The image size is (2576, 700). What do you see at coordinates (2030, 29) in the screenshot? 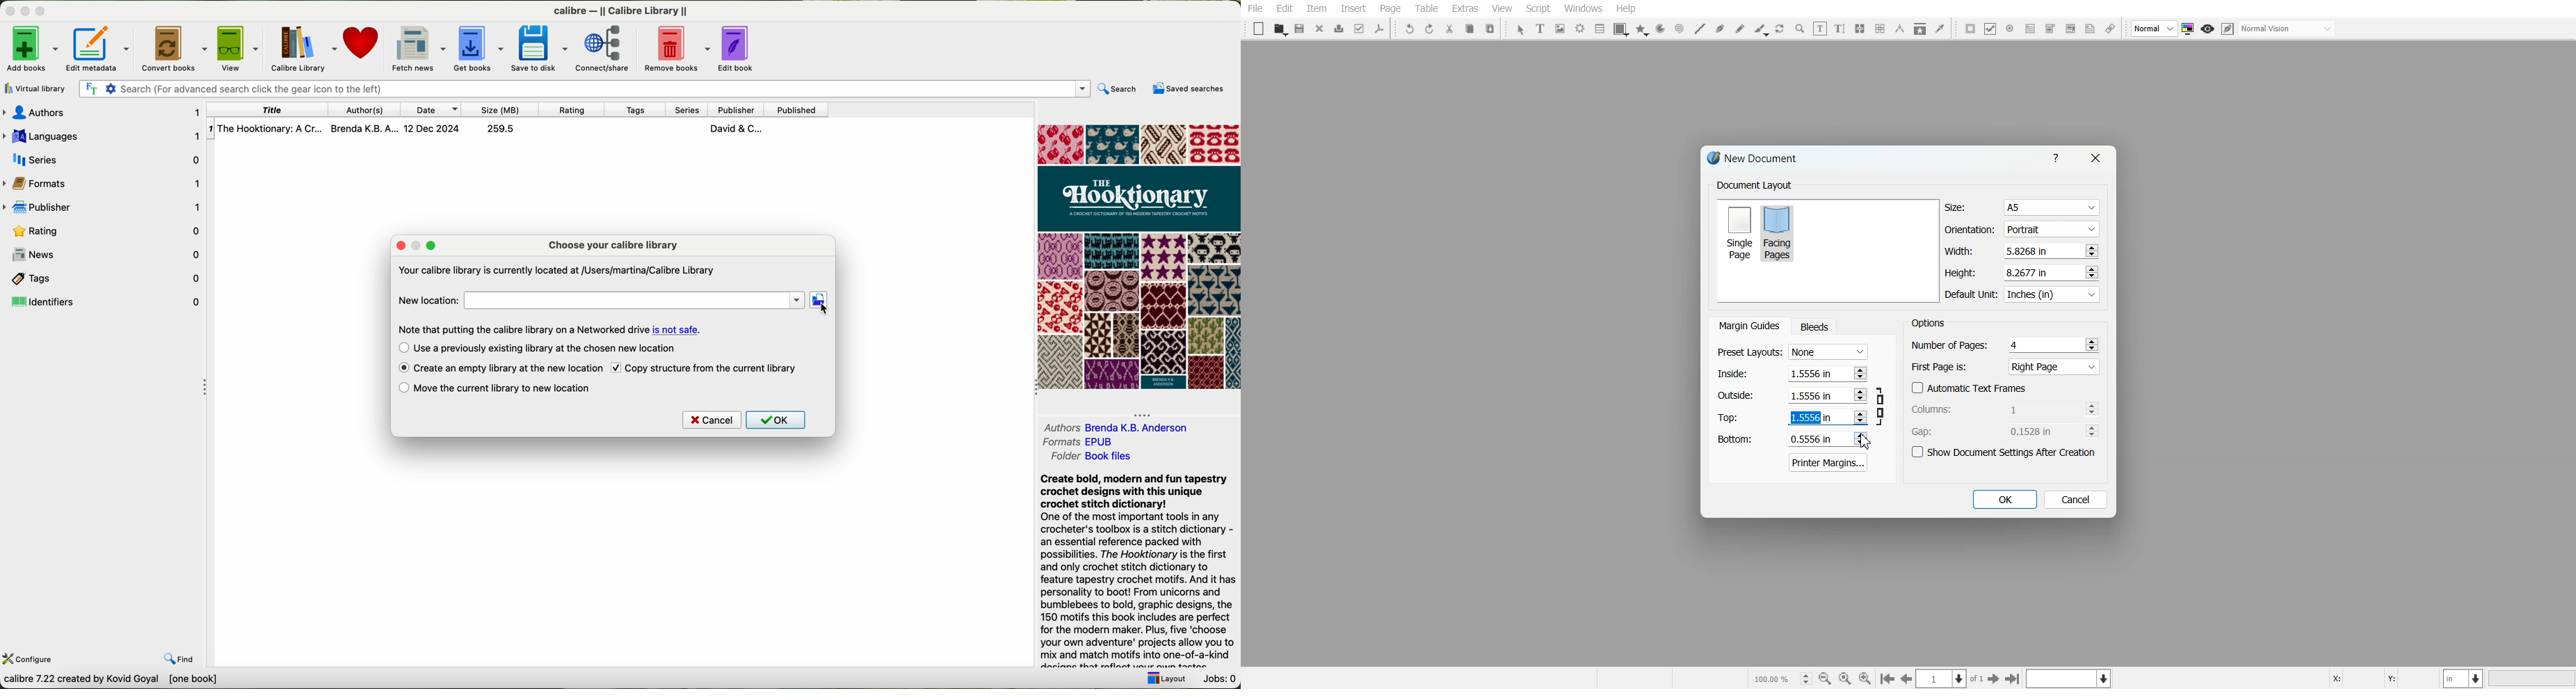
I see `PDF Text Field` at bounding box center [2030, 29].